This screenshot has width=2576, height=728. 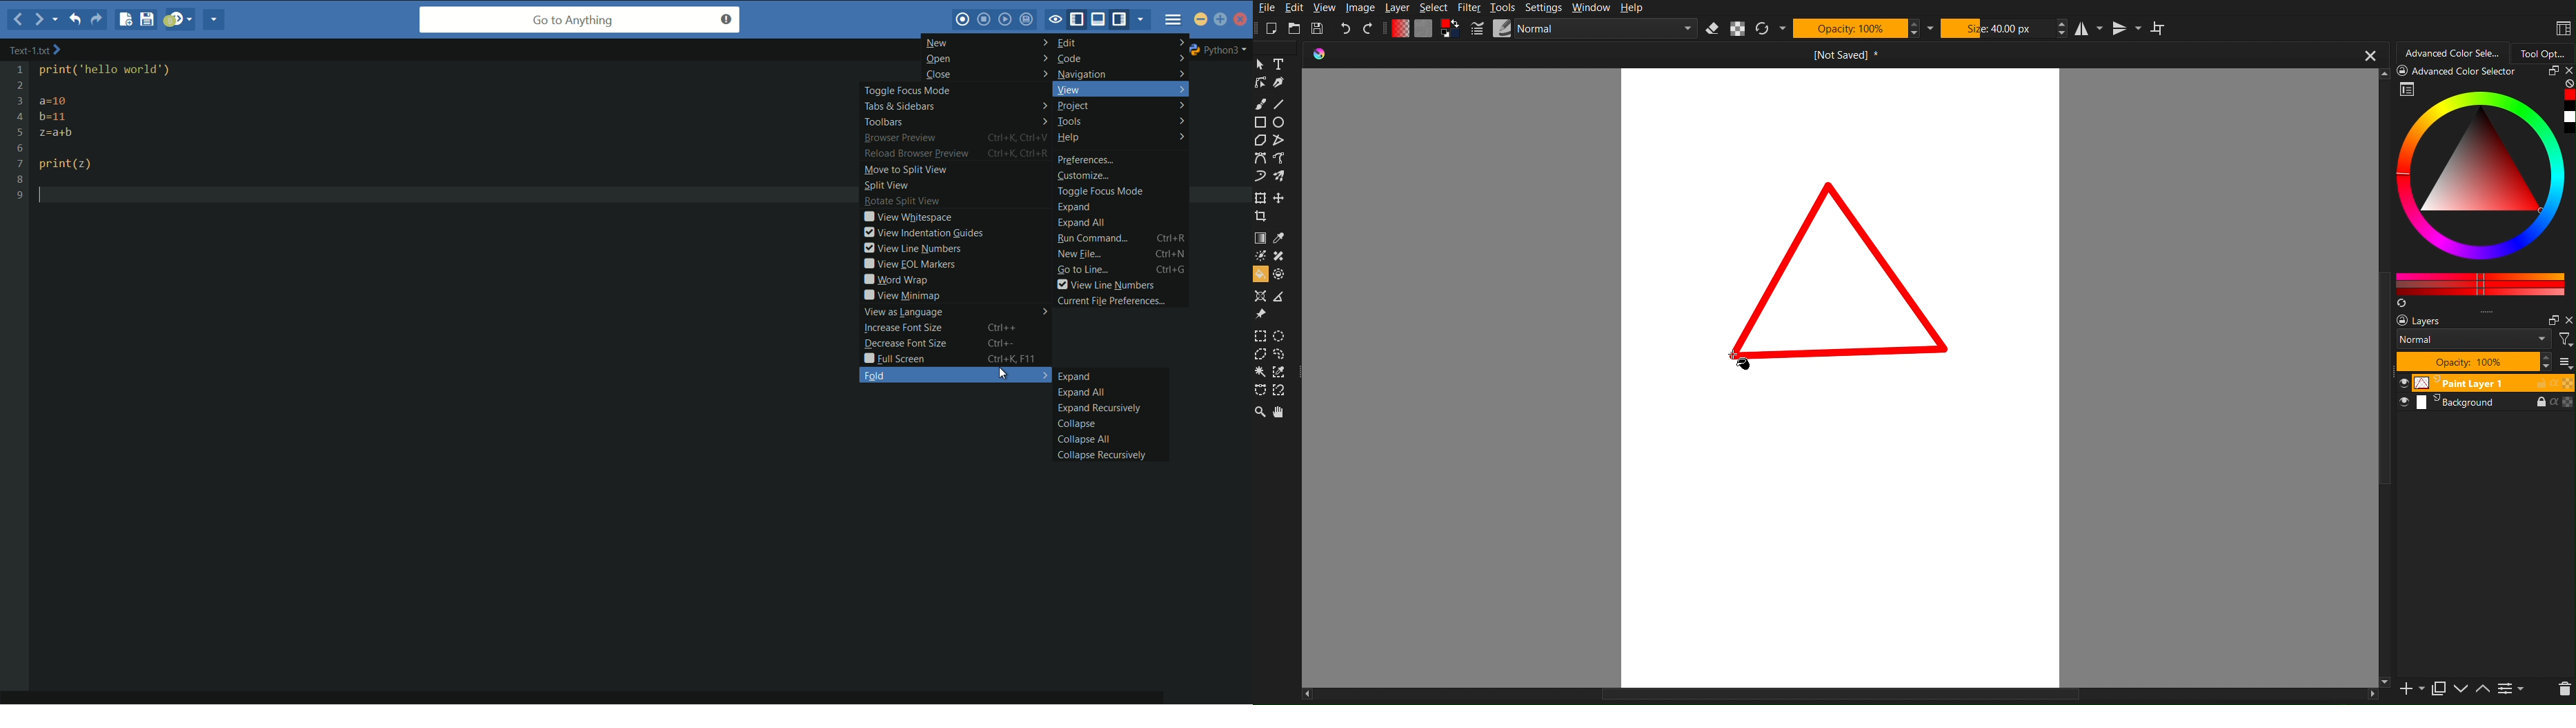 I want to click on view or change layer properties, so click(x=2511, y=690).